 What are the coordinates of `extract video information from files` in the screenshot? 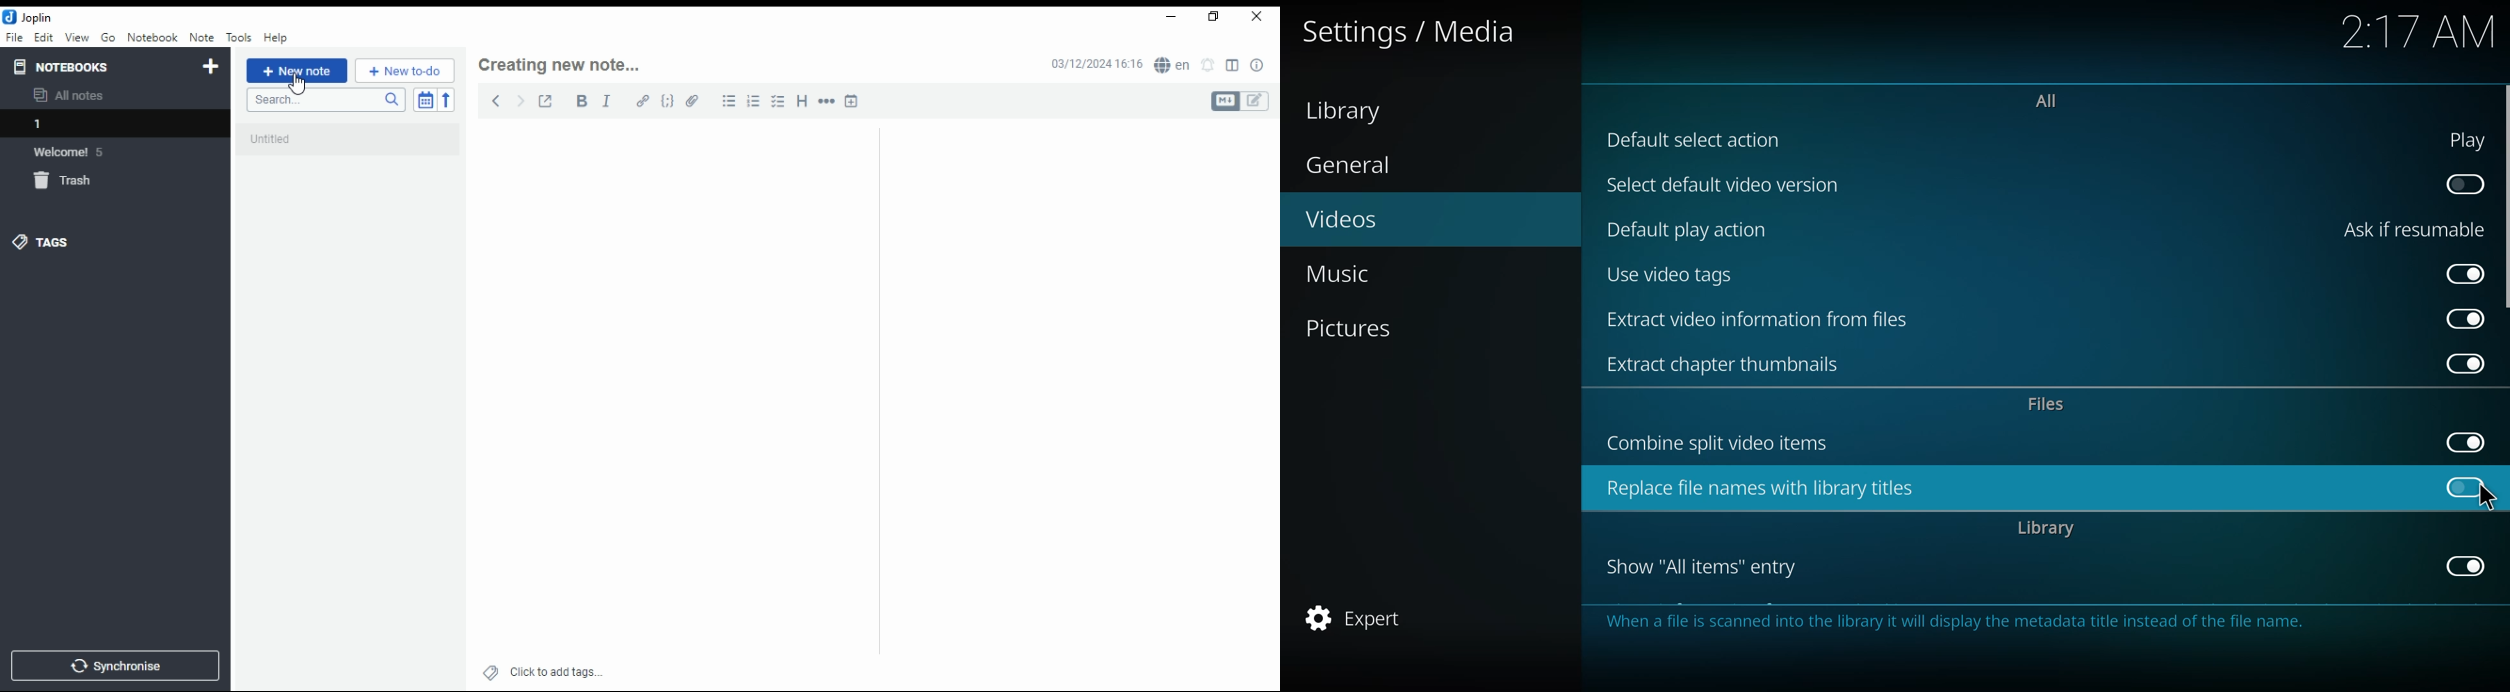 It's located at (1762, 322).